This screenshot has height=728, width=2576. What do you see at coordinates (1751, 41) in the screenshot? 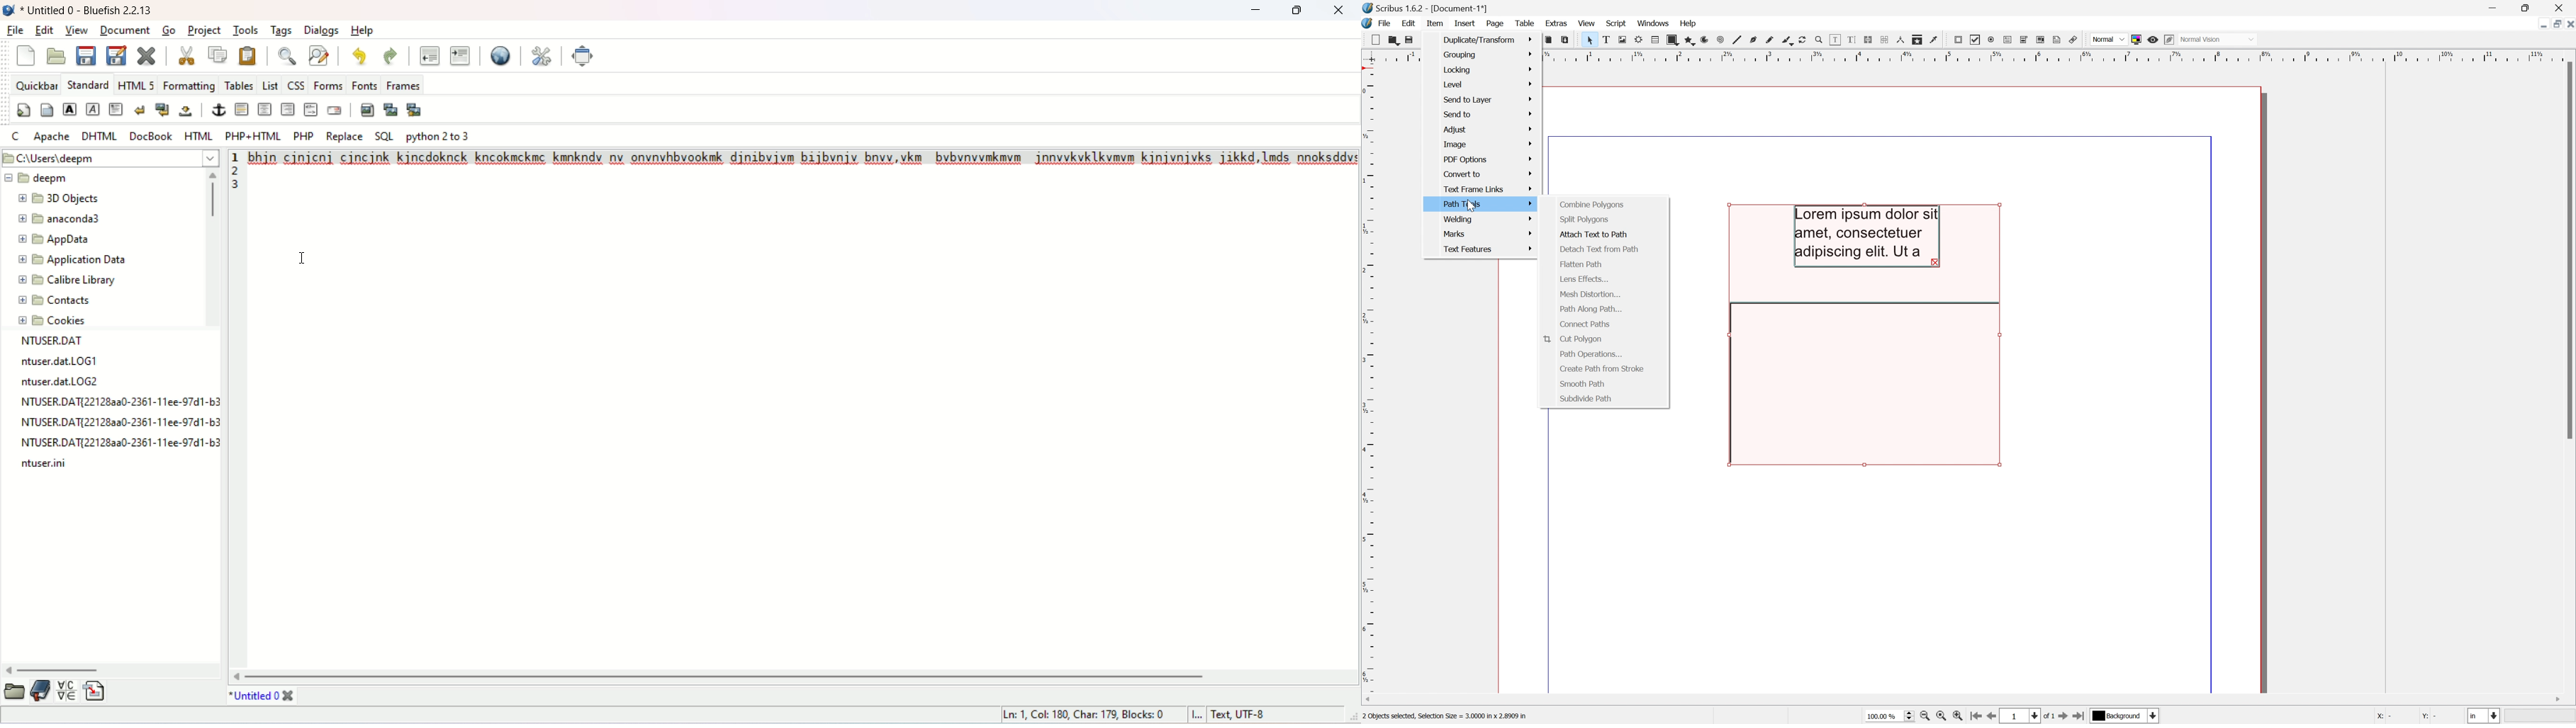
I see `Bezier curve` at bounding box center [1751, 41].